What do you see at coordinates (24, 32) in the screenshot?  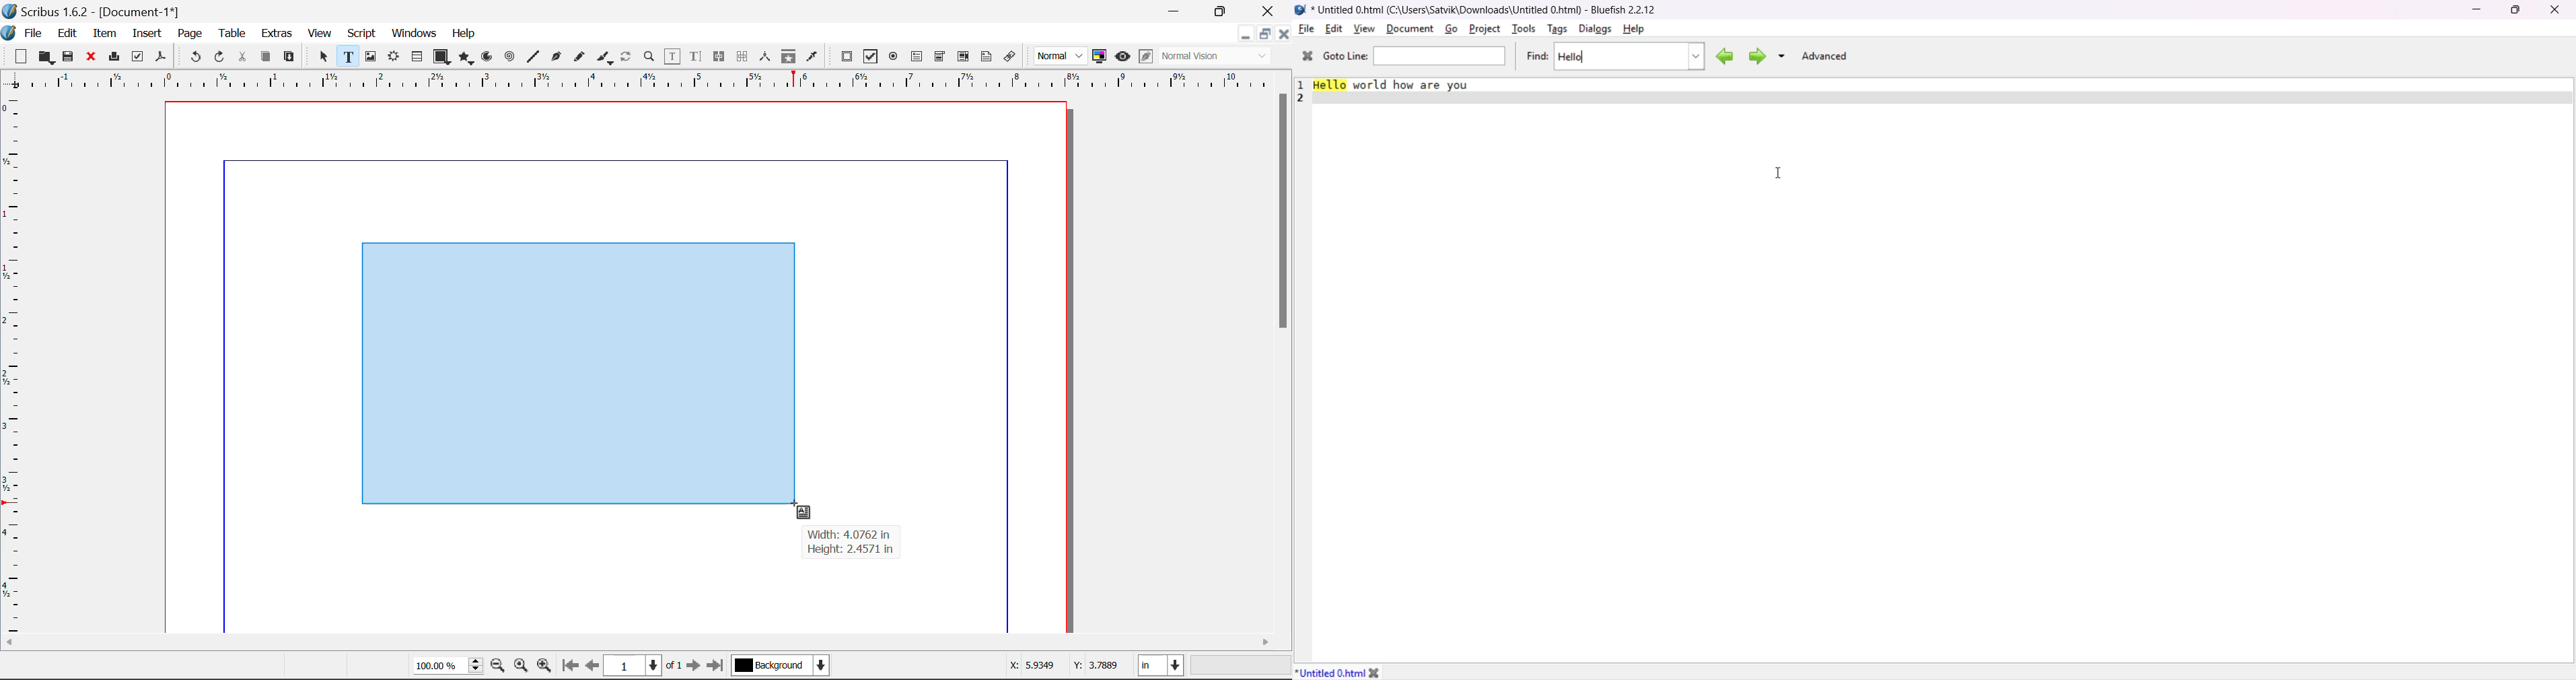 I see `File` at bounding box center [24, 32].